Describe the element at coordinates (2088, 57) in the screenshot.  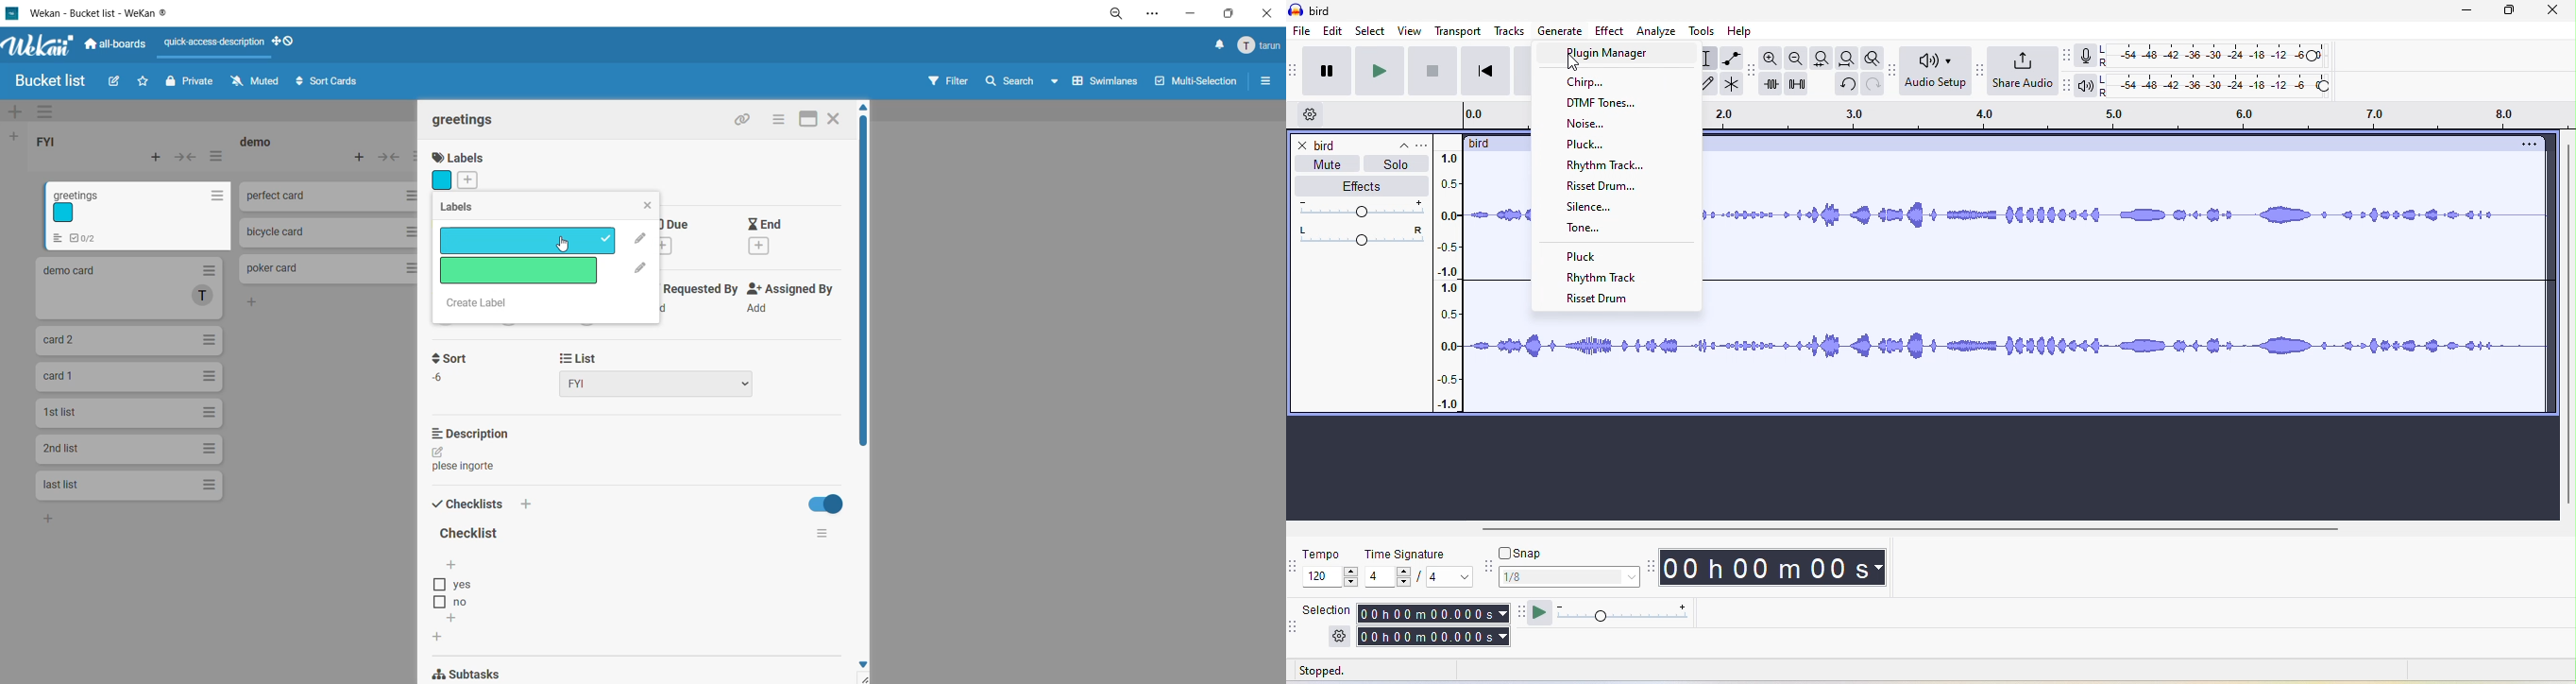
I see `record meter` at that location.